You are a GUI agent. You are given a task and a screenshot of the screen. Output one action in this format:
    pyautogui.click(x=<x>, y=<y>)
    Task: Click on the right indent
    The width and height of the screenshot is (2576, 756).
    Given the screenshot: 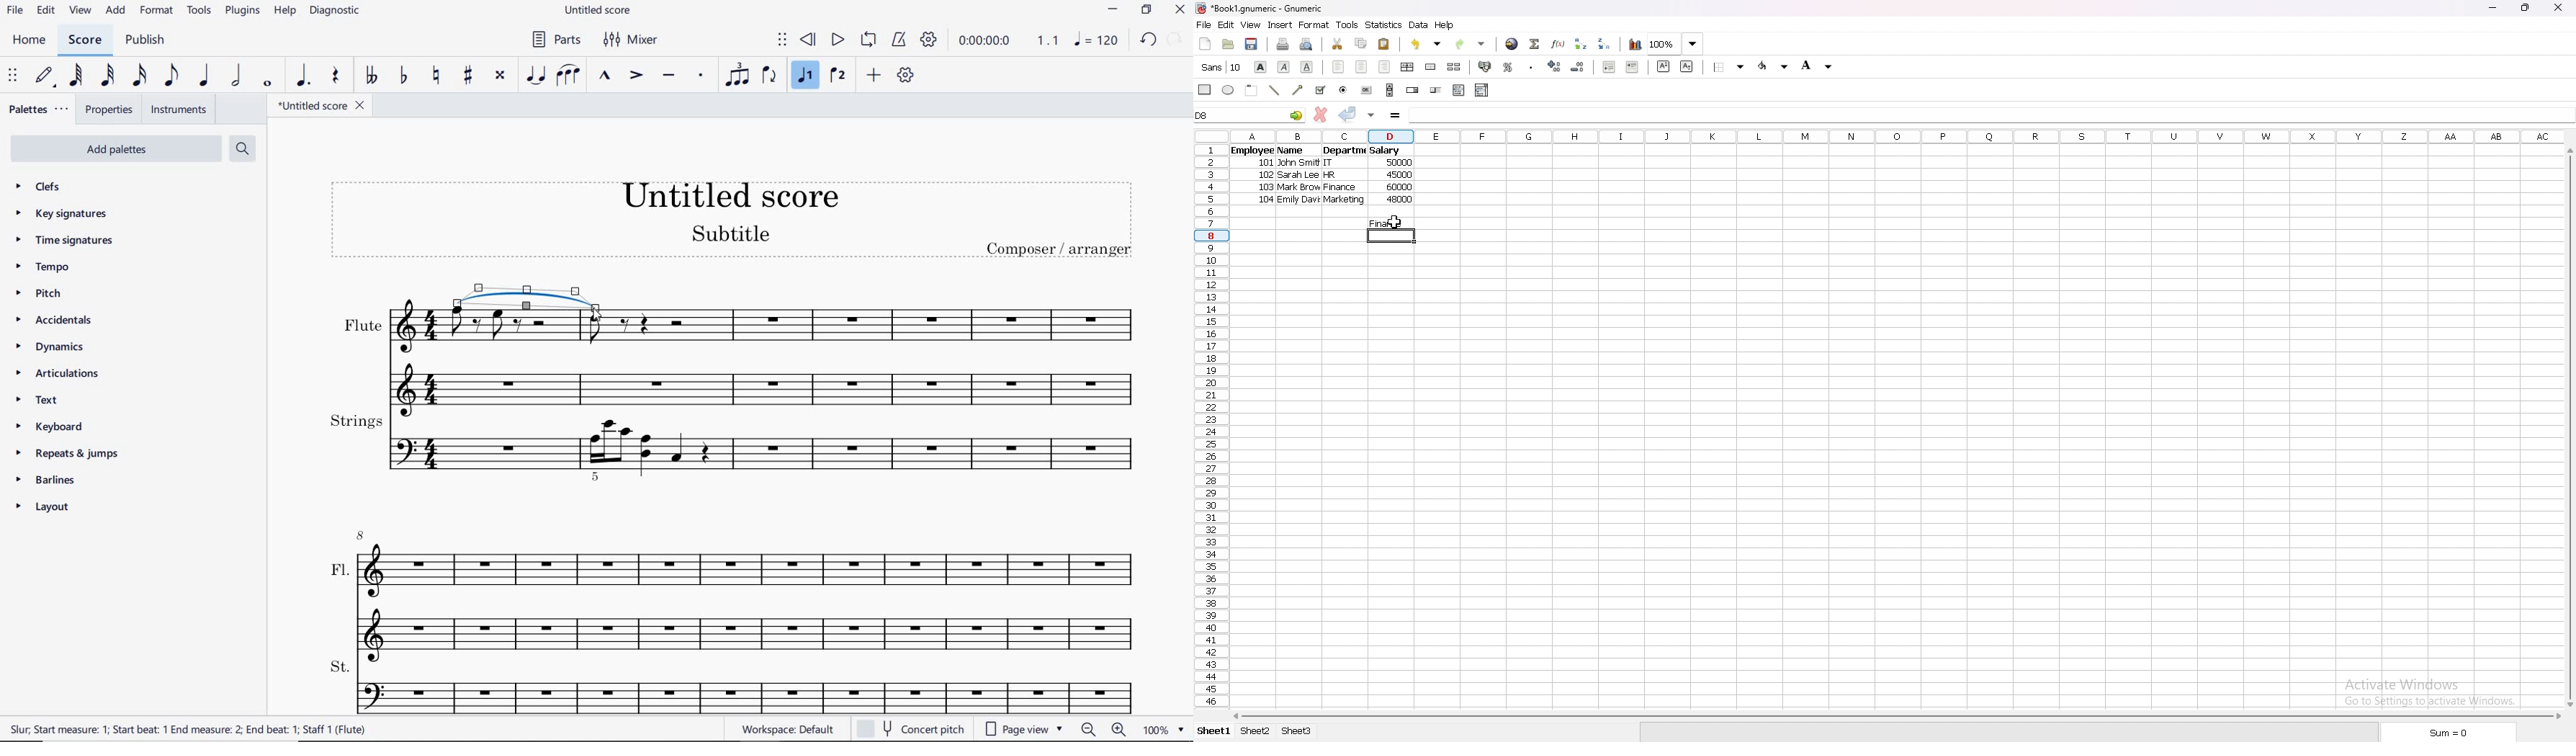 What is the action you would take?
    pyautogui.click(x=1384, y=67)
    